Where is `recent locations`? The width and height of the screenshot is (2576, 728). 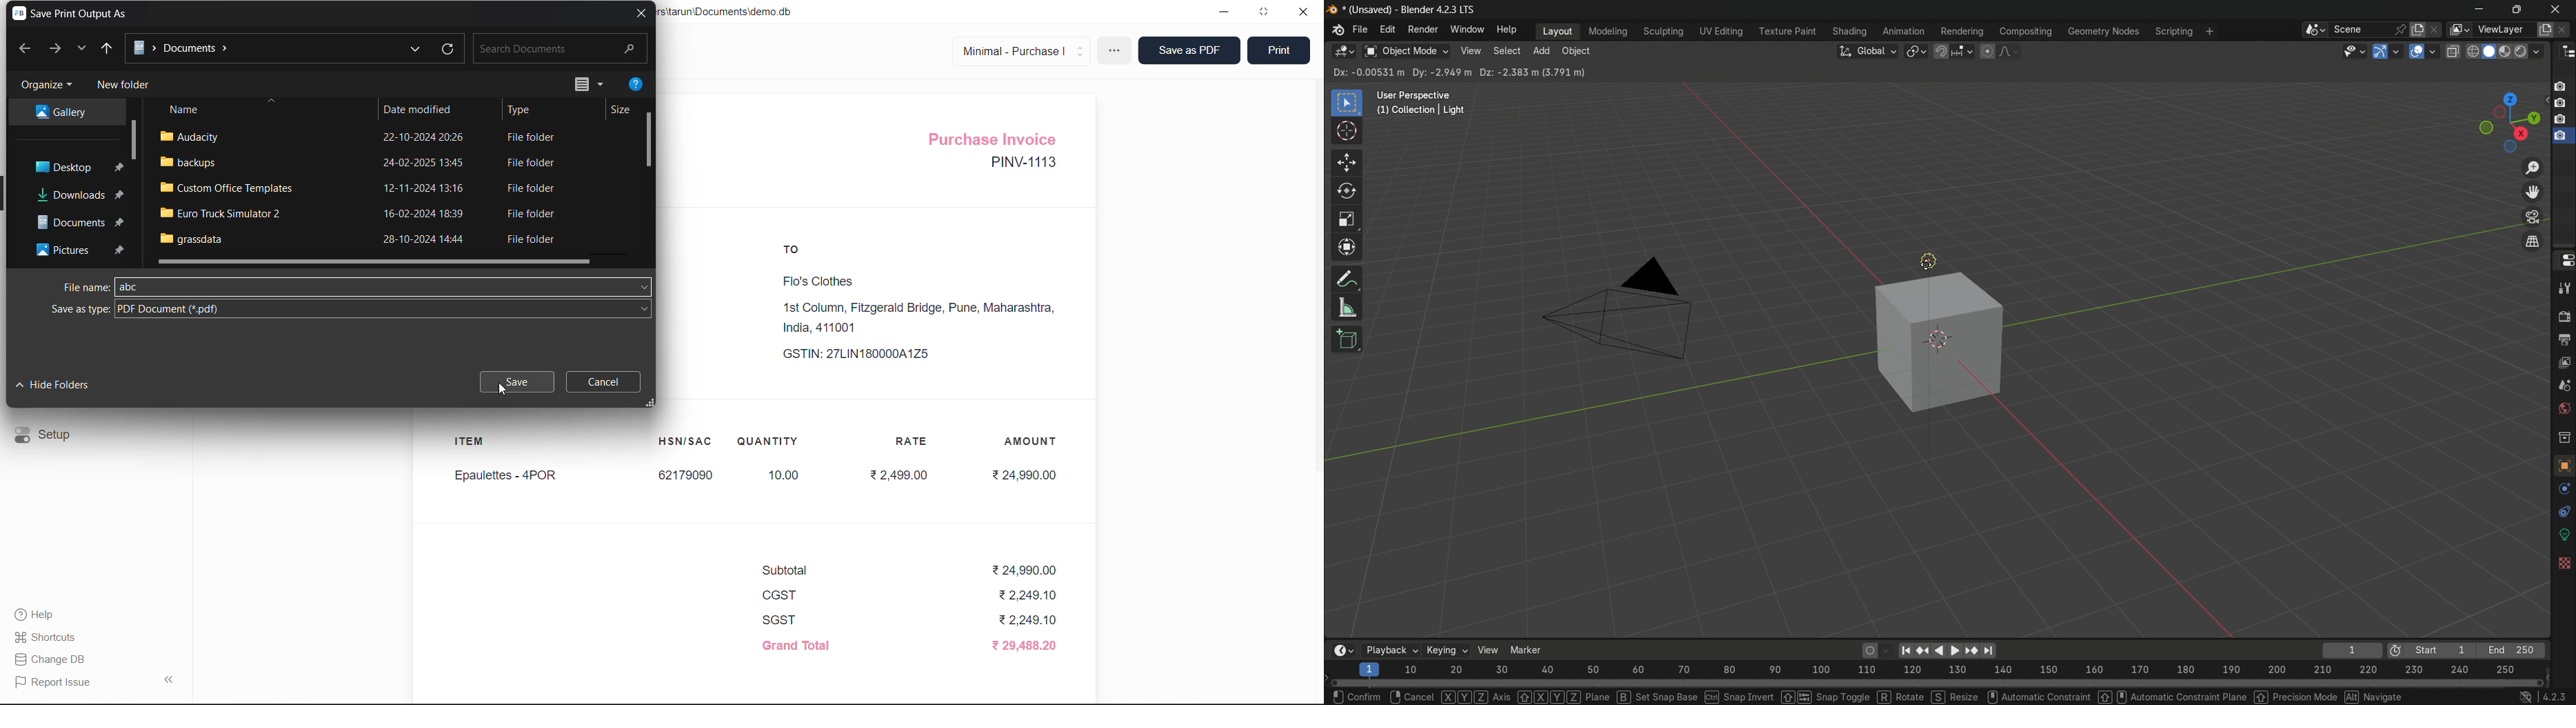 recent locations is located at coordinates (81, 50).